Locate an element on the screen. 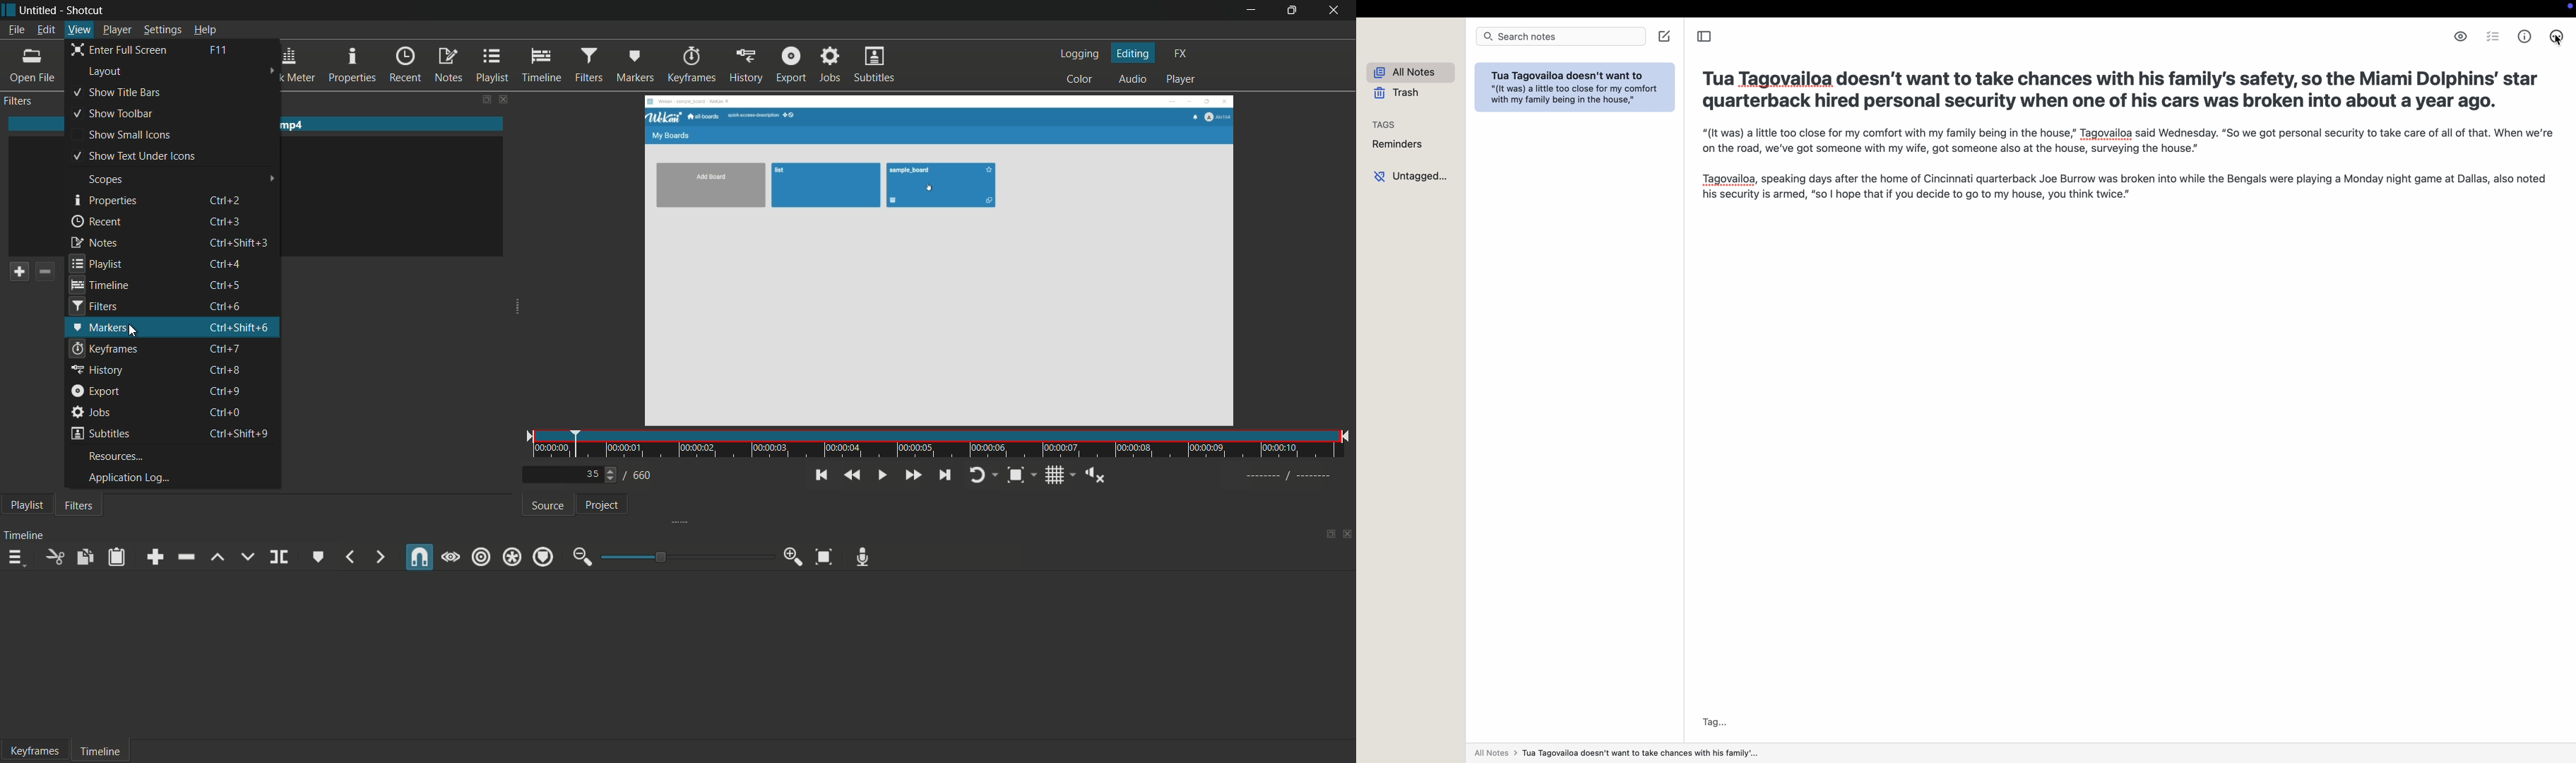  timeline menu is located at coordinates (15, 558).